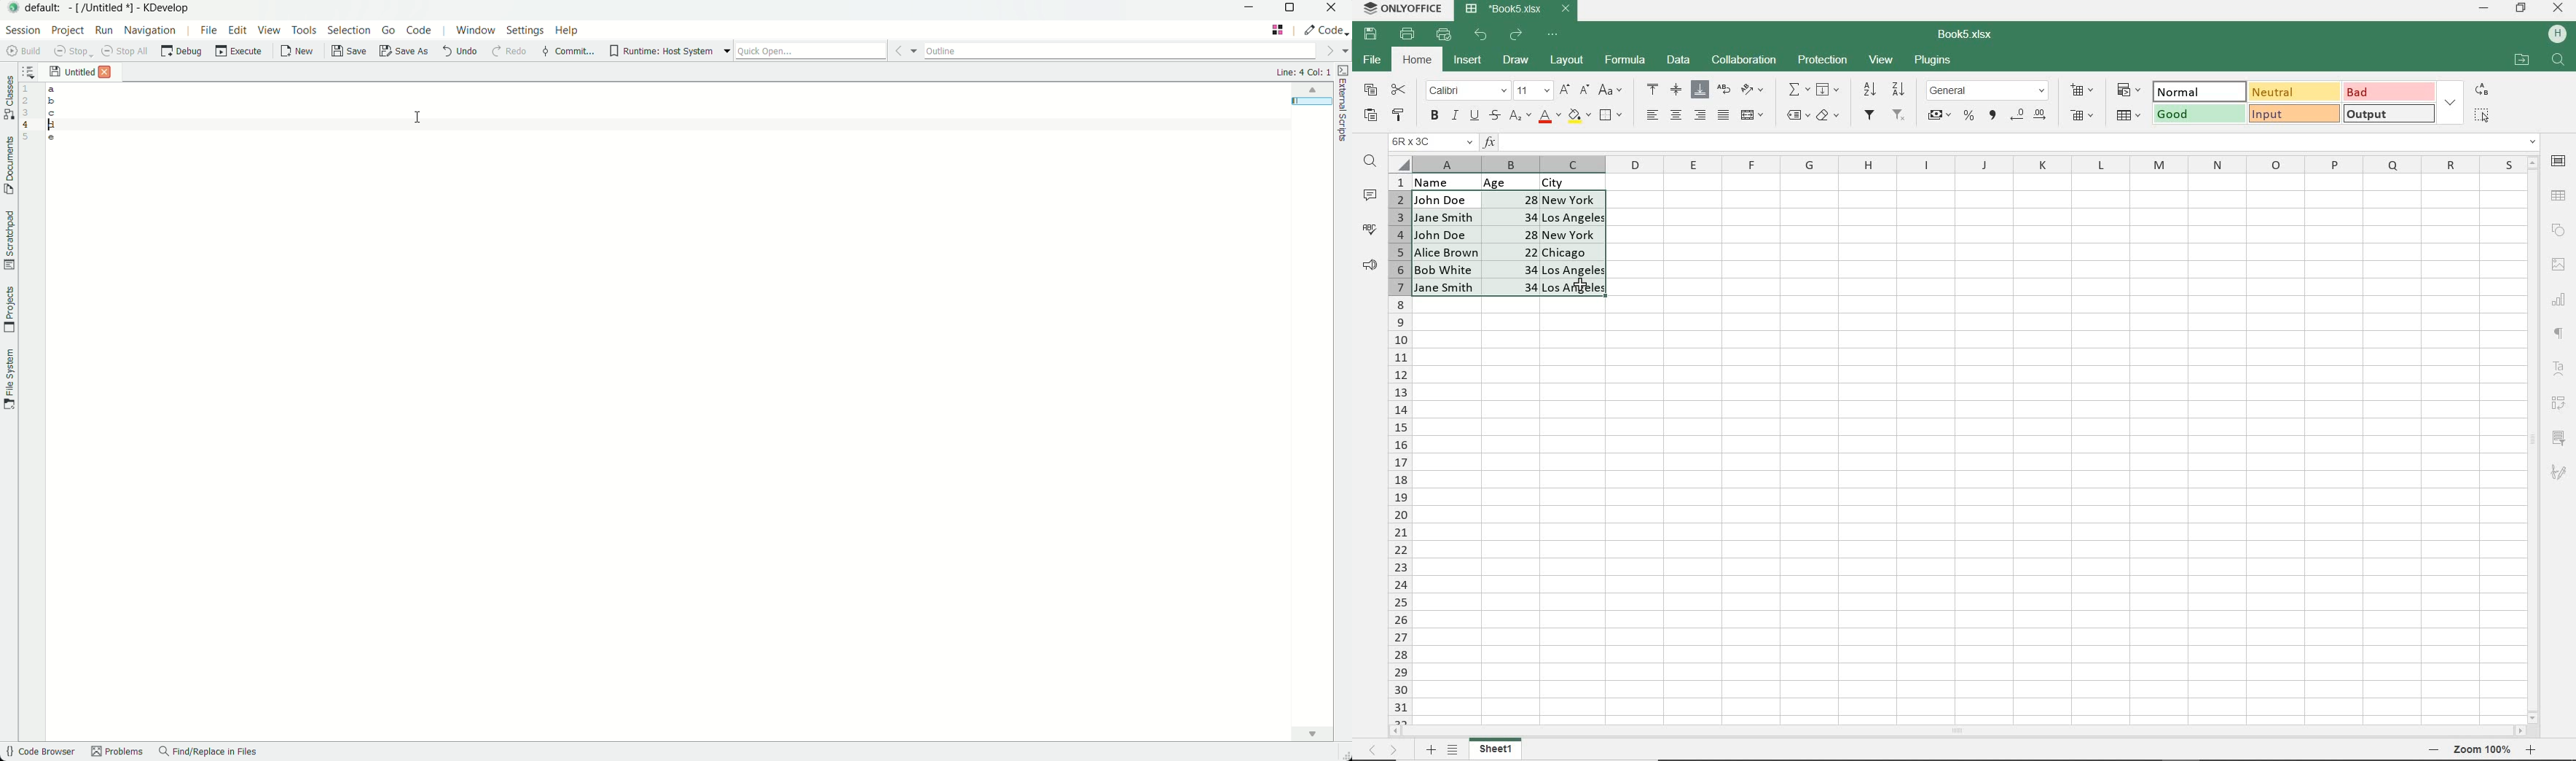 The width and height of the screenshot is (2576, 784). I want to click on save icon, so click(55, 70).